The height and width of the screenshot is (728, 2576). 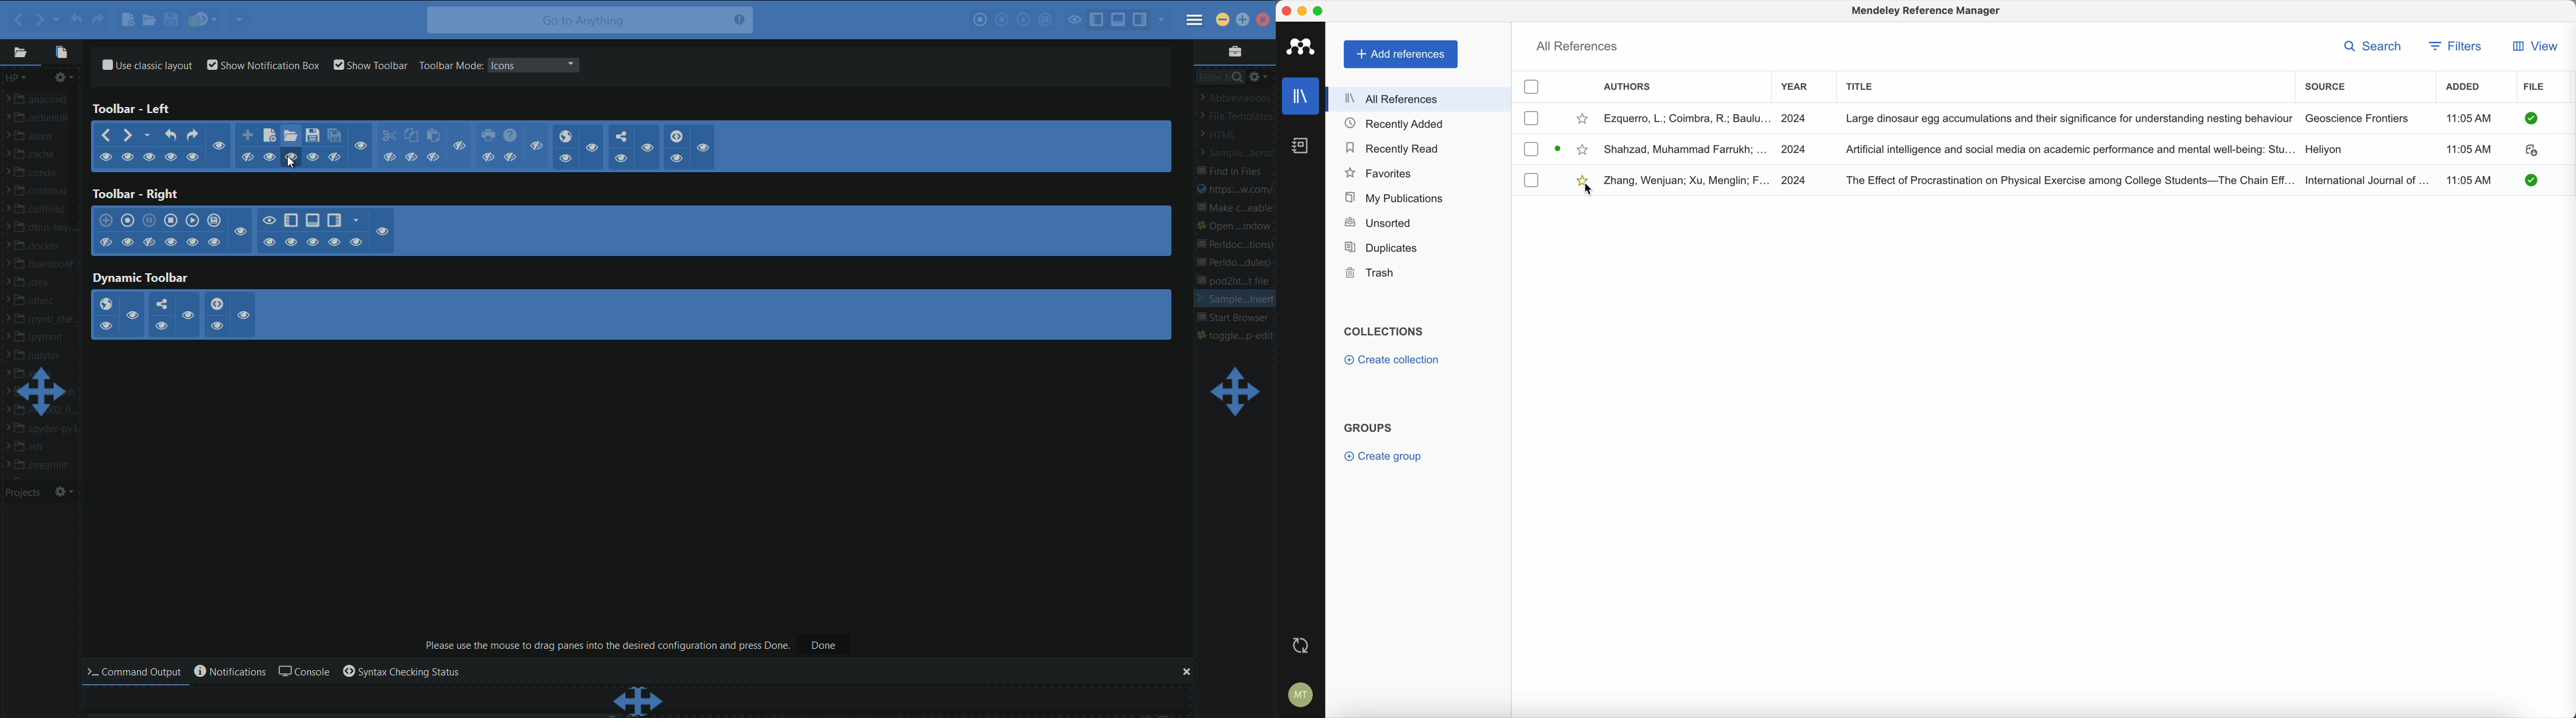 What do you see at coordinates (1386, 457) in the screenshot?
I see `create group` at bounding box center [1386, 457].